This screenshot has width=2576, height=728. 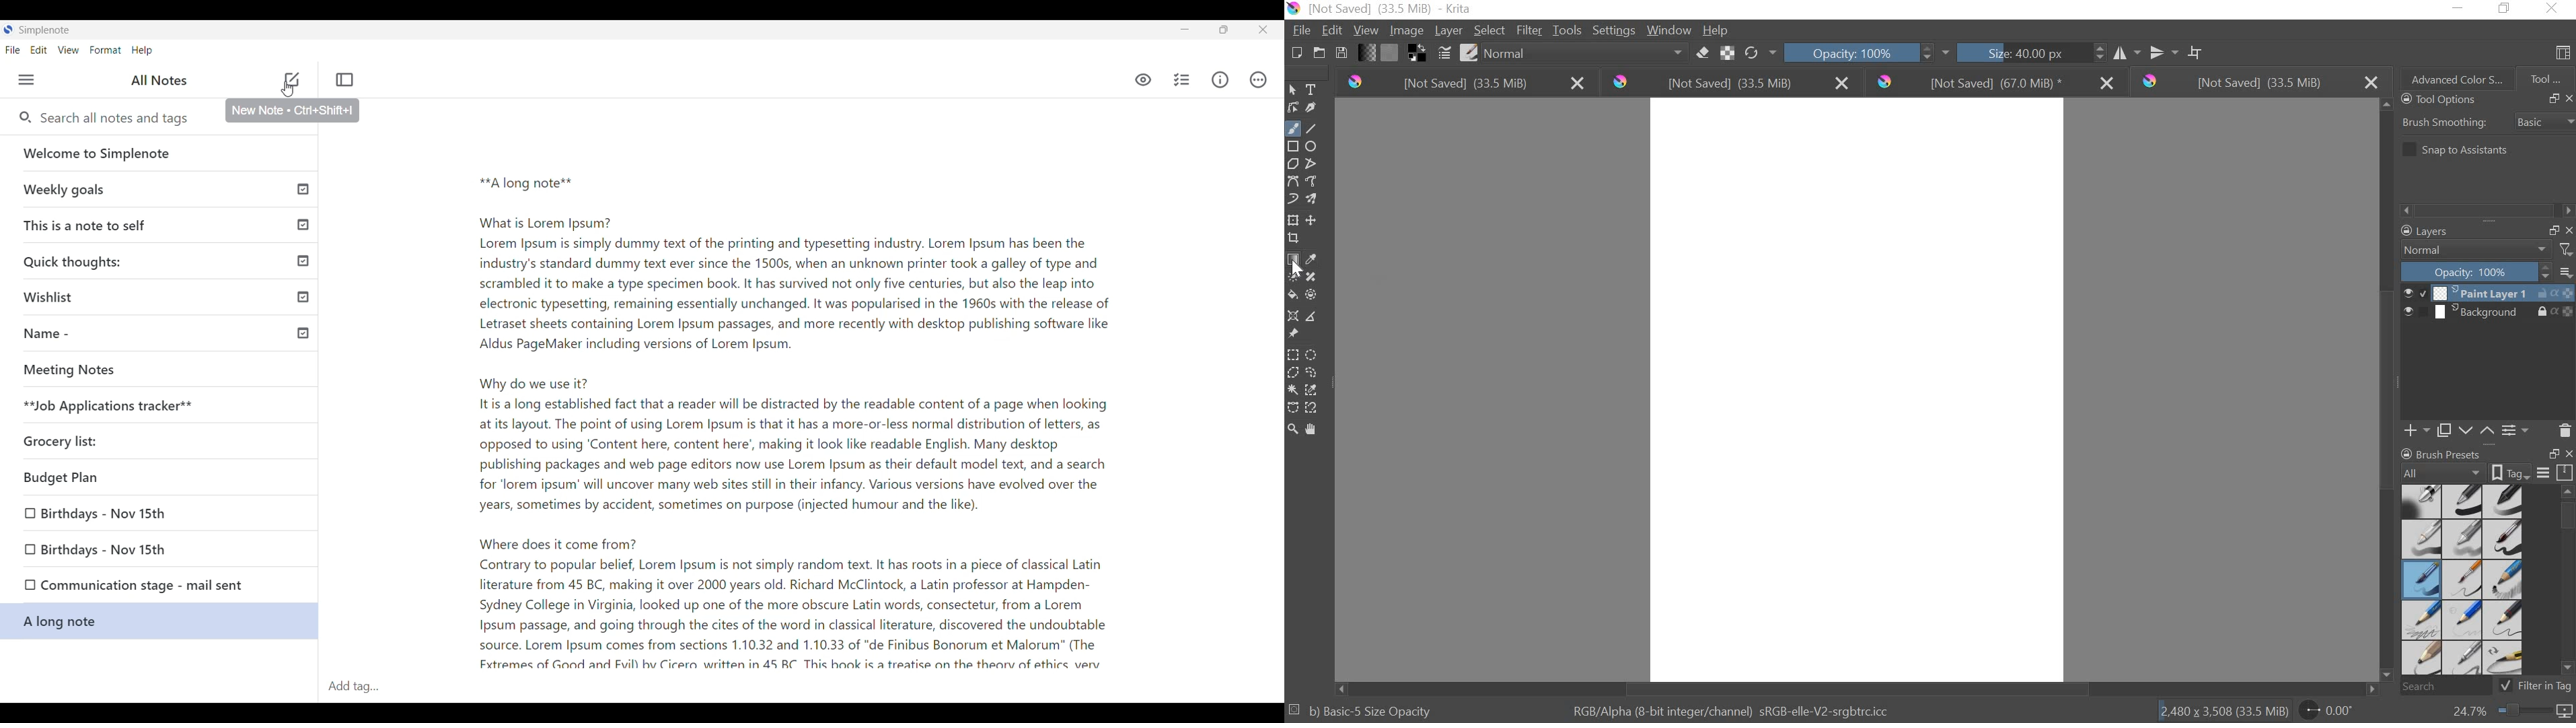 I want to click on This is a note to self, so click(x=162, y=222).